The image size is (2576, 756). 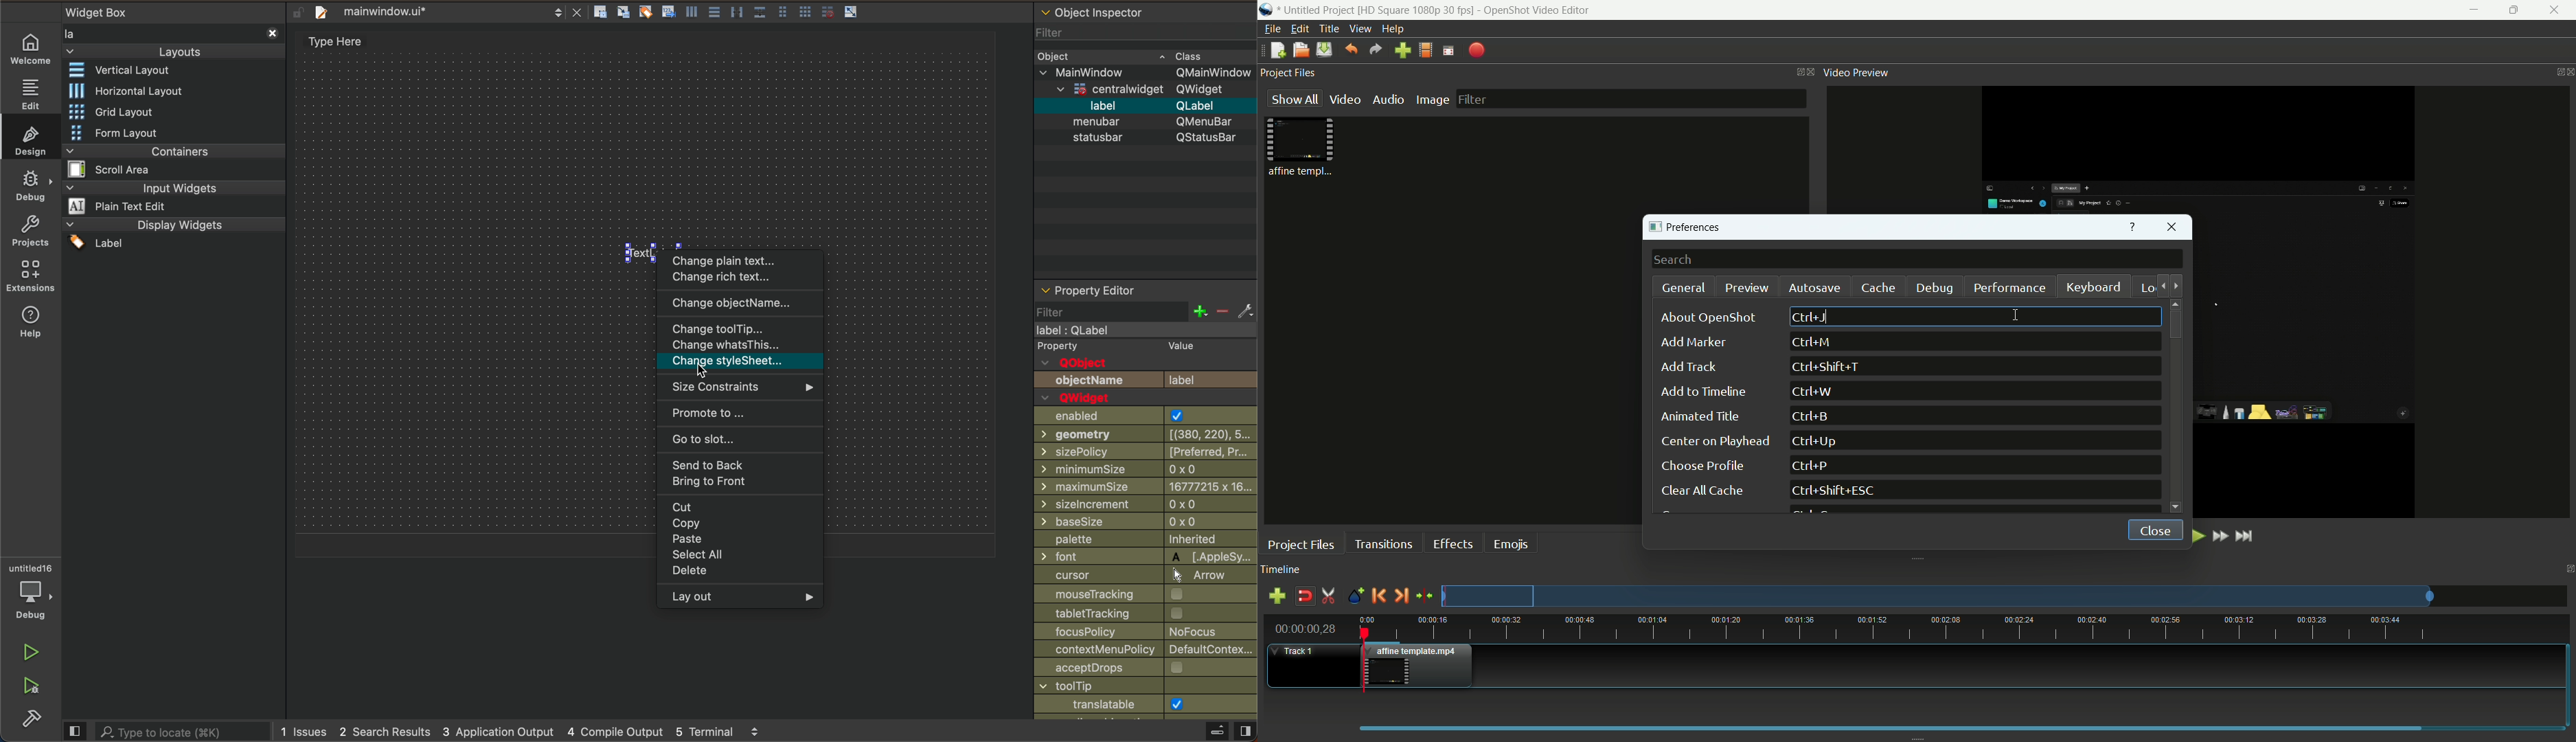 I want to click on open sidebar, so click(x=1219, y=730).